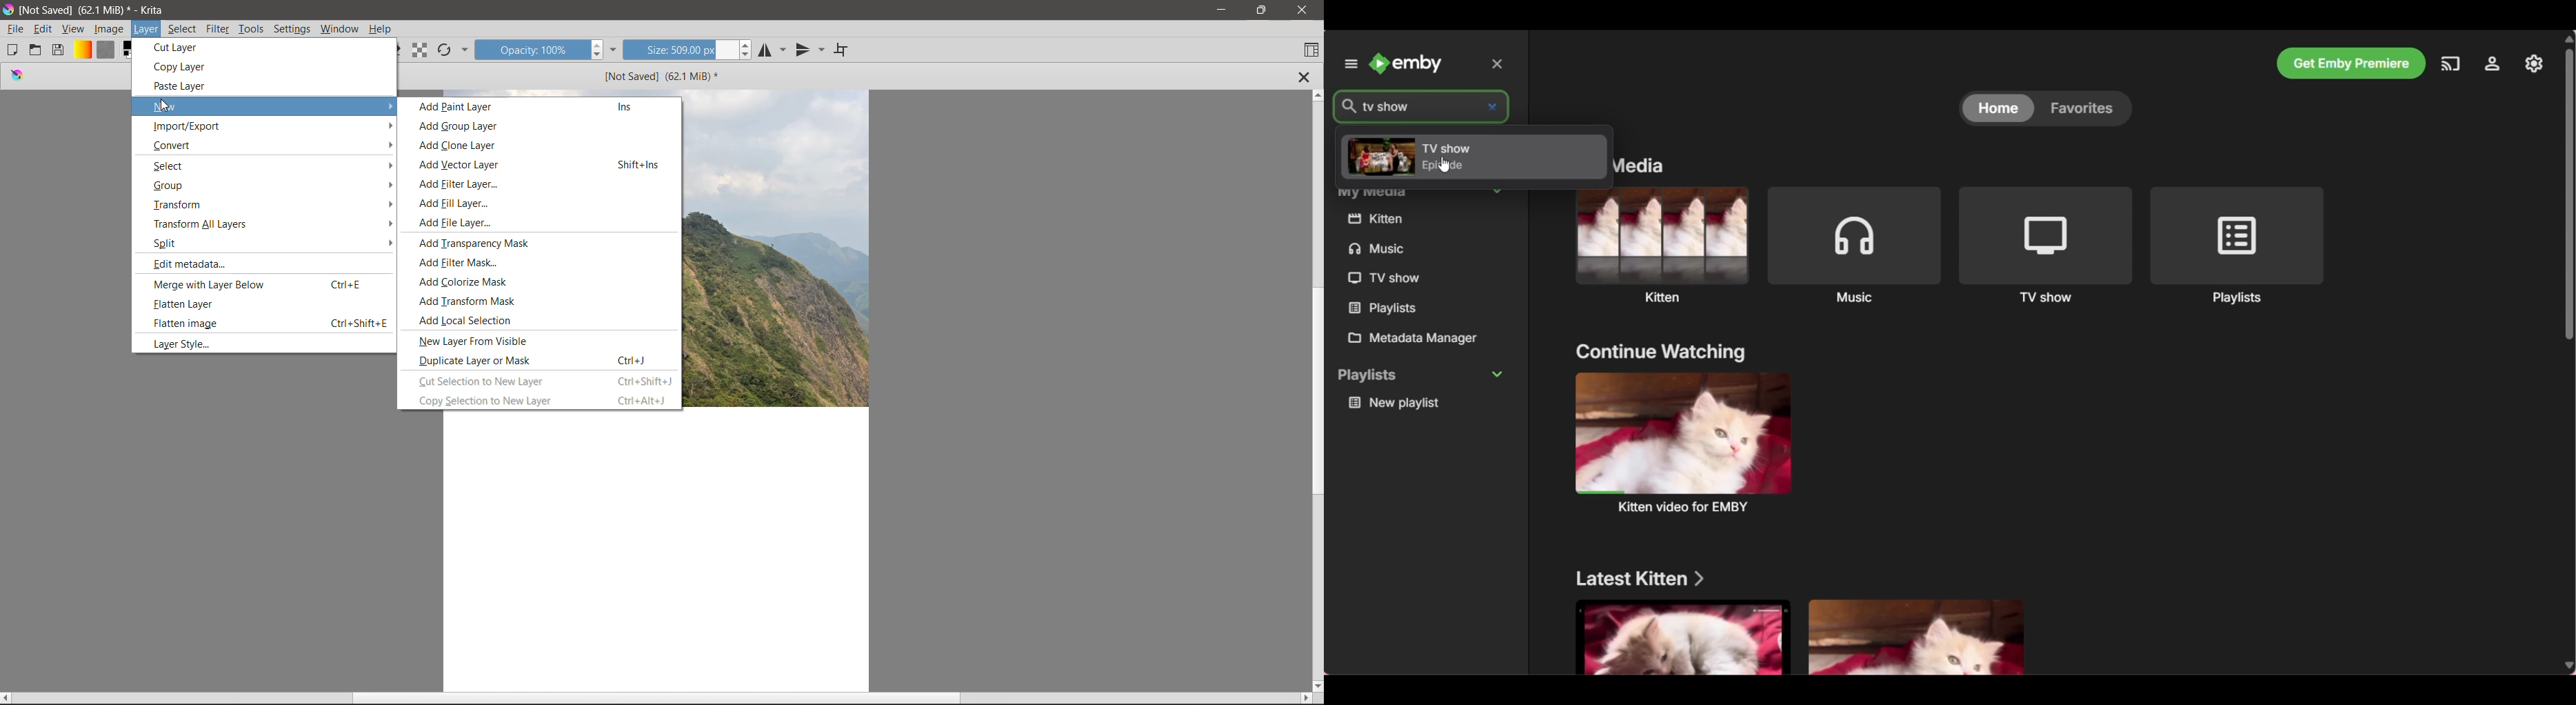  Describe the element at coordinates (1349, 63) in the screenshot. I see `Unpin left panel` at that location.